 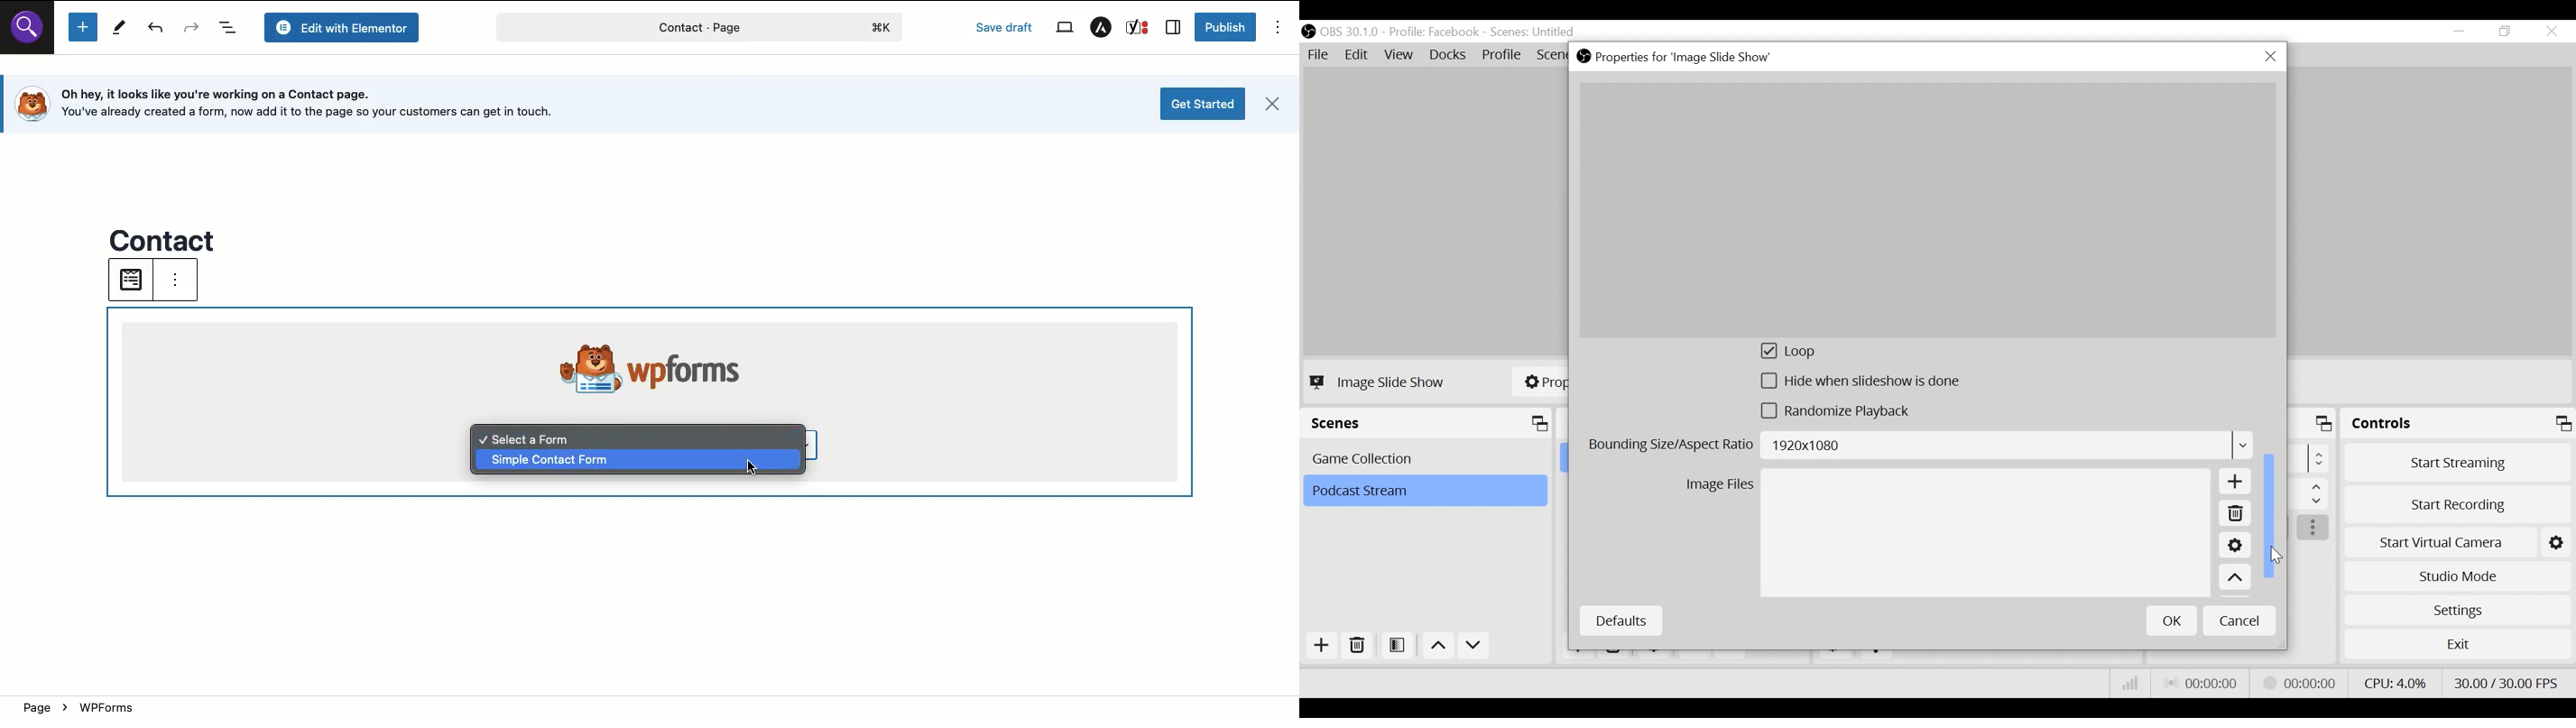 I want to click on Add, so click(x=1320, y=646).